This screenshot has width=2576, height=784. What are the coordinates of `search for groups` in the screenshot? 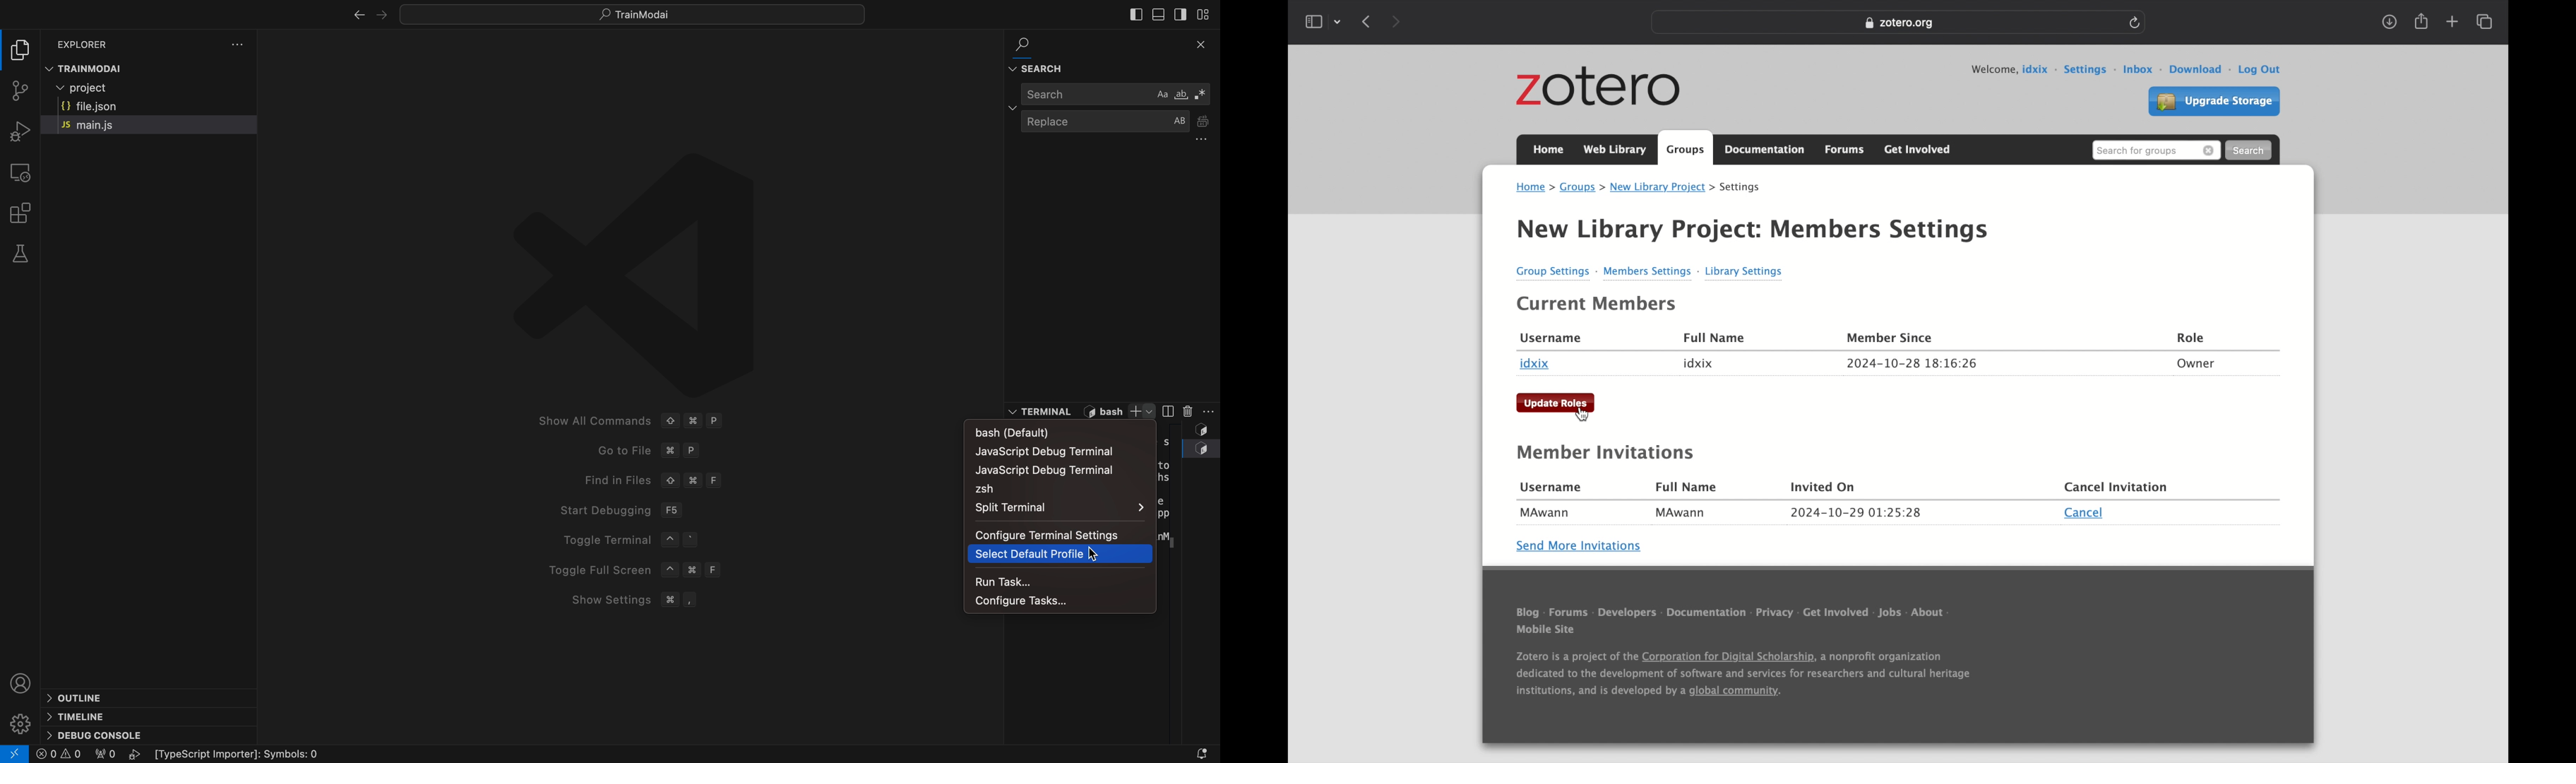 It's located at (2156, 150).